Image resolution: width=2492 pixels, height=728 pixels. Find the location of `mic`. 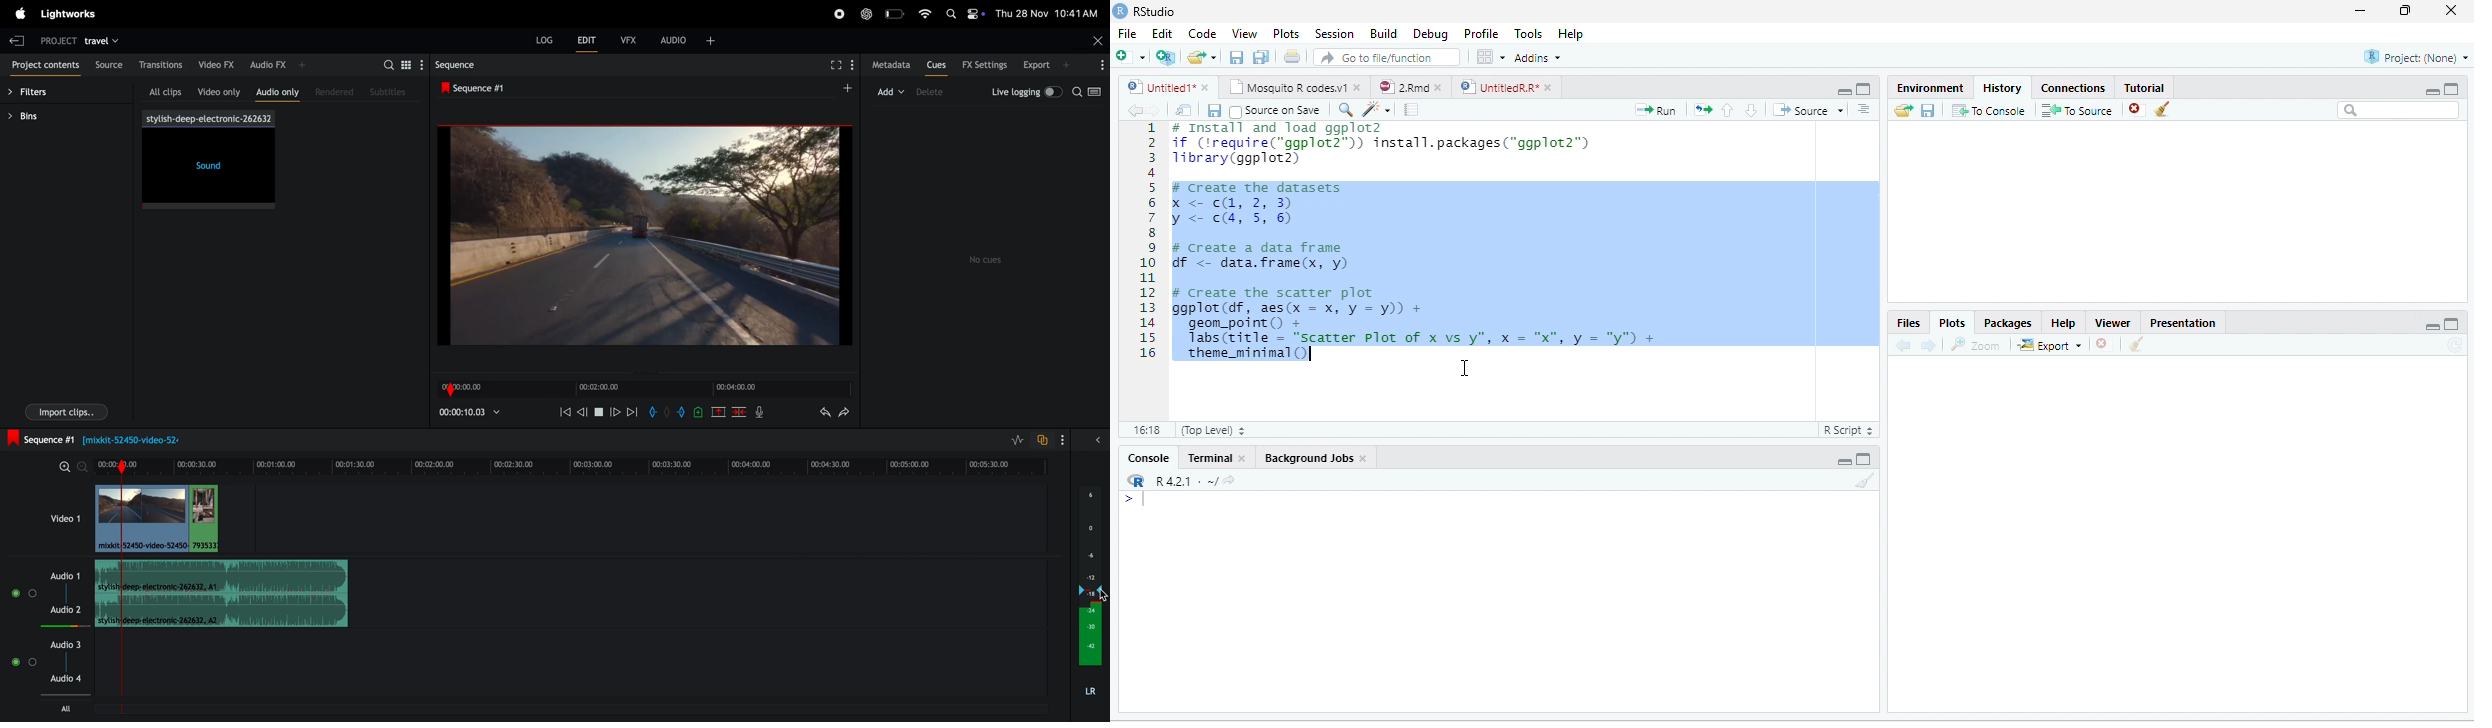

mic is located at coordinates (761, 413).